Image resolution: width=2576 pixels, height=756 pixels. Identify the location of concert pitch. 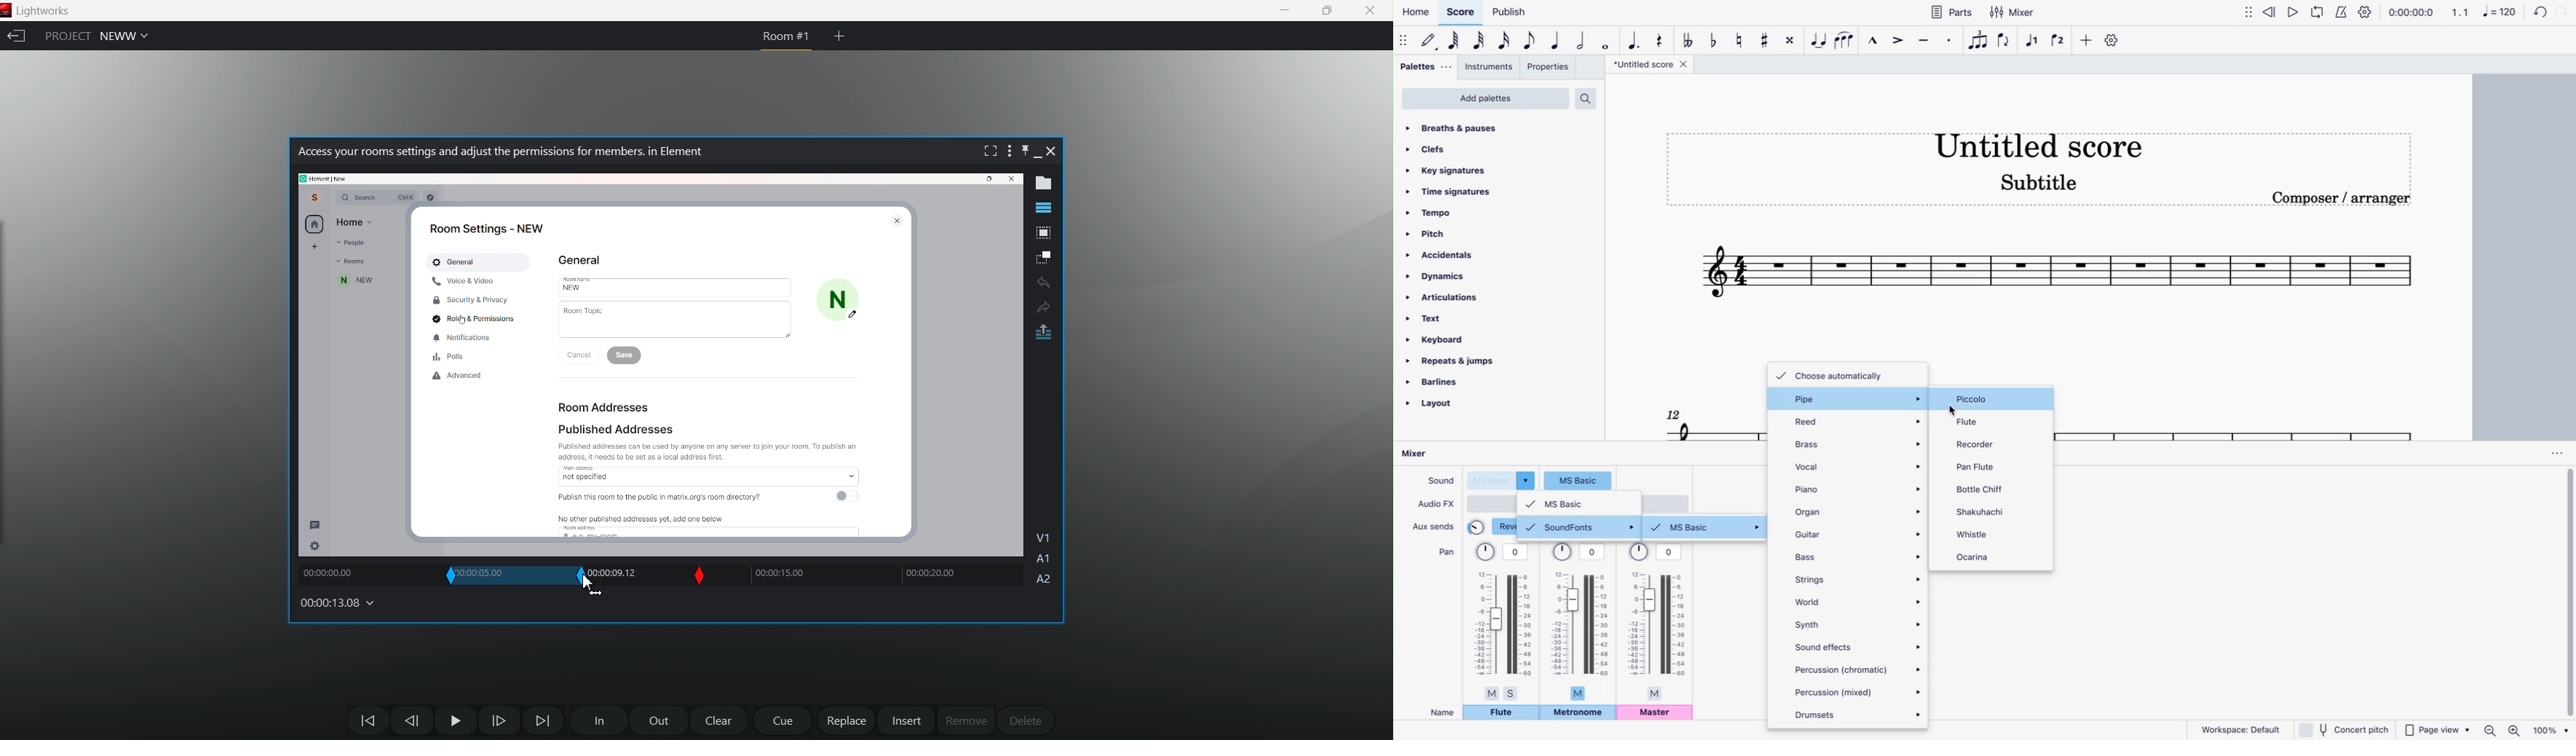
(2343, 729).